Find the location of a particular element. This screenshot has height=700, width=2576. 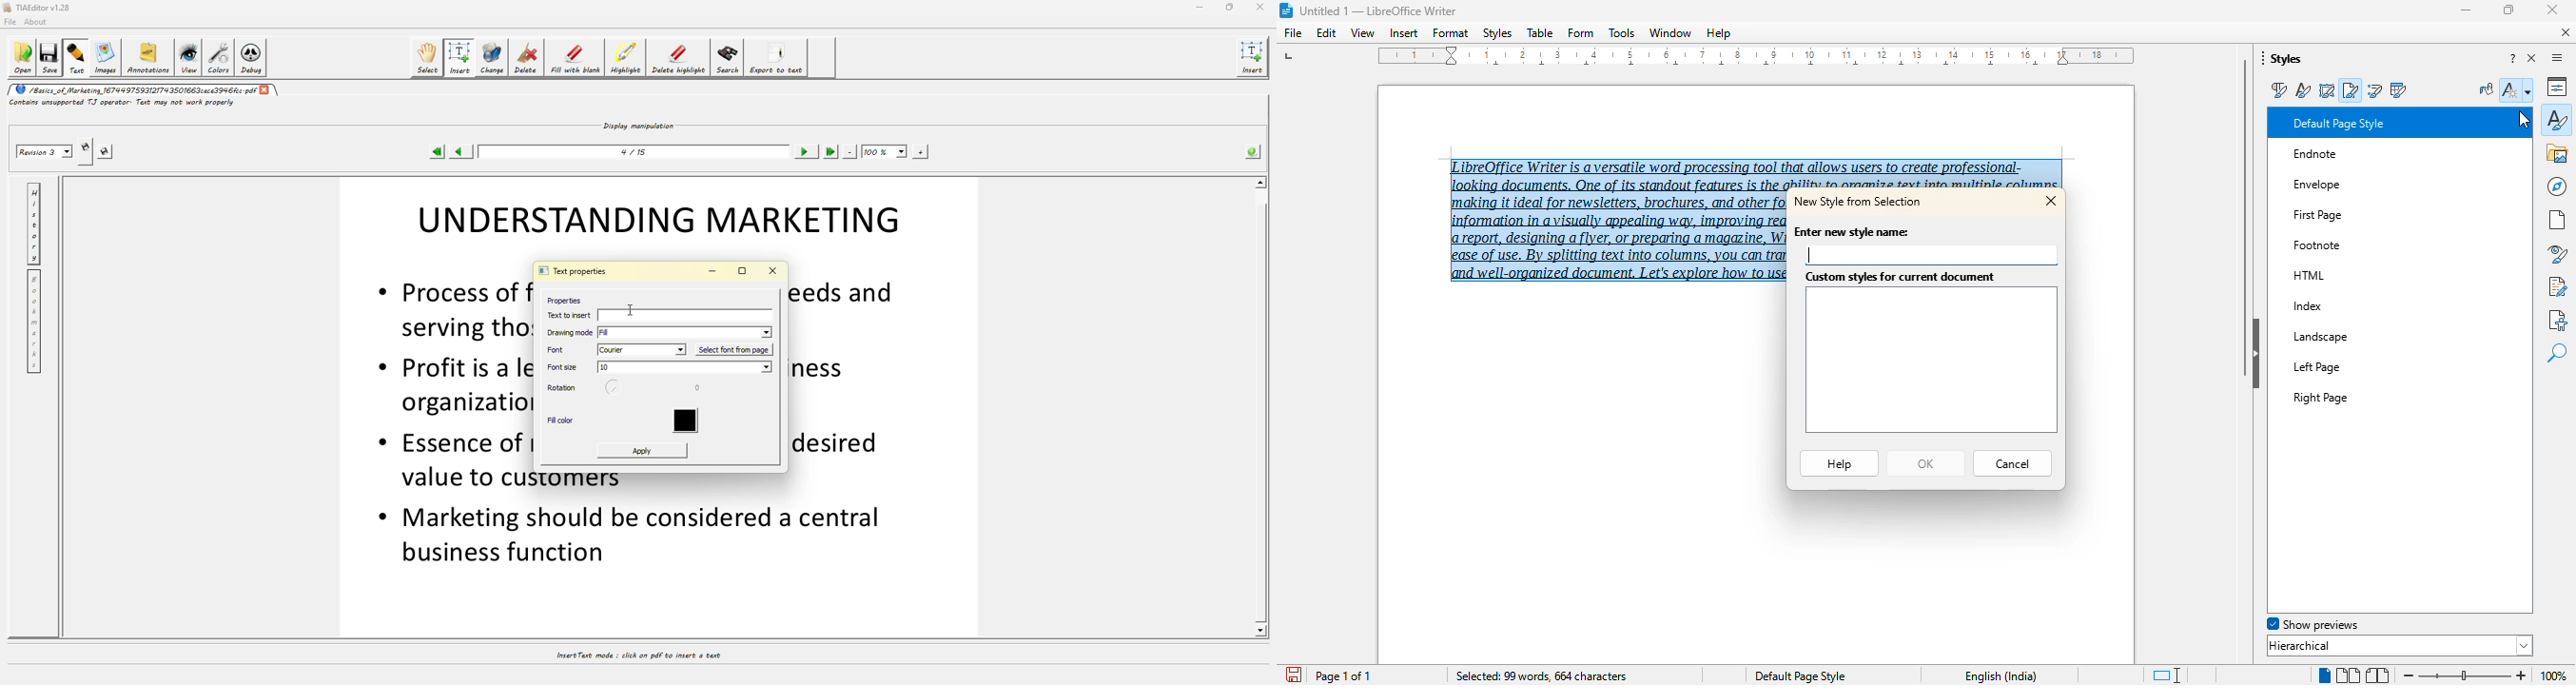

file is located at coordinates (1292, 32).